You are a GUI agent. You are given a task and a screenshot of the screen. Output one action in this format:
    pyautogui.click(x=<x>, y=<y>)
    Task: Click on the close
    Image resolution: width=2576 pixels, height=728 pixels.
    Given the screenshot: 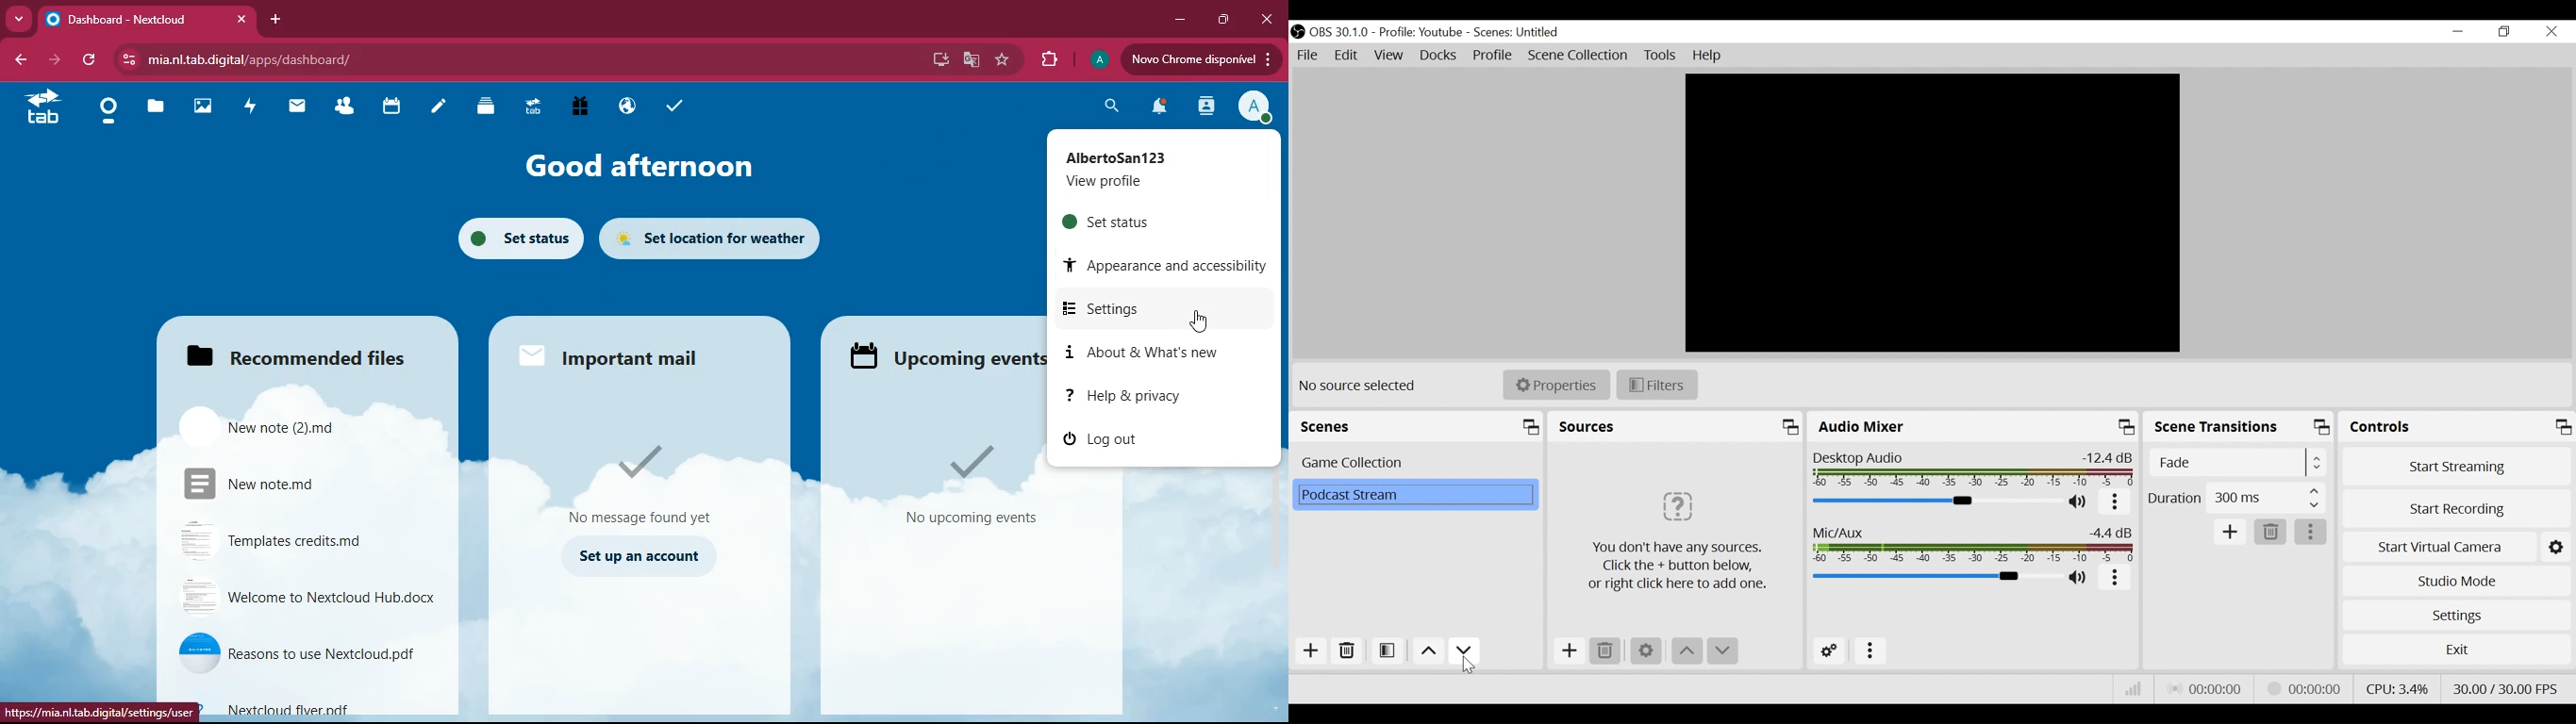 What is the action you would take?
    pyautogui.click(x=1266, y=18)
    